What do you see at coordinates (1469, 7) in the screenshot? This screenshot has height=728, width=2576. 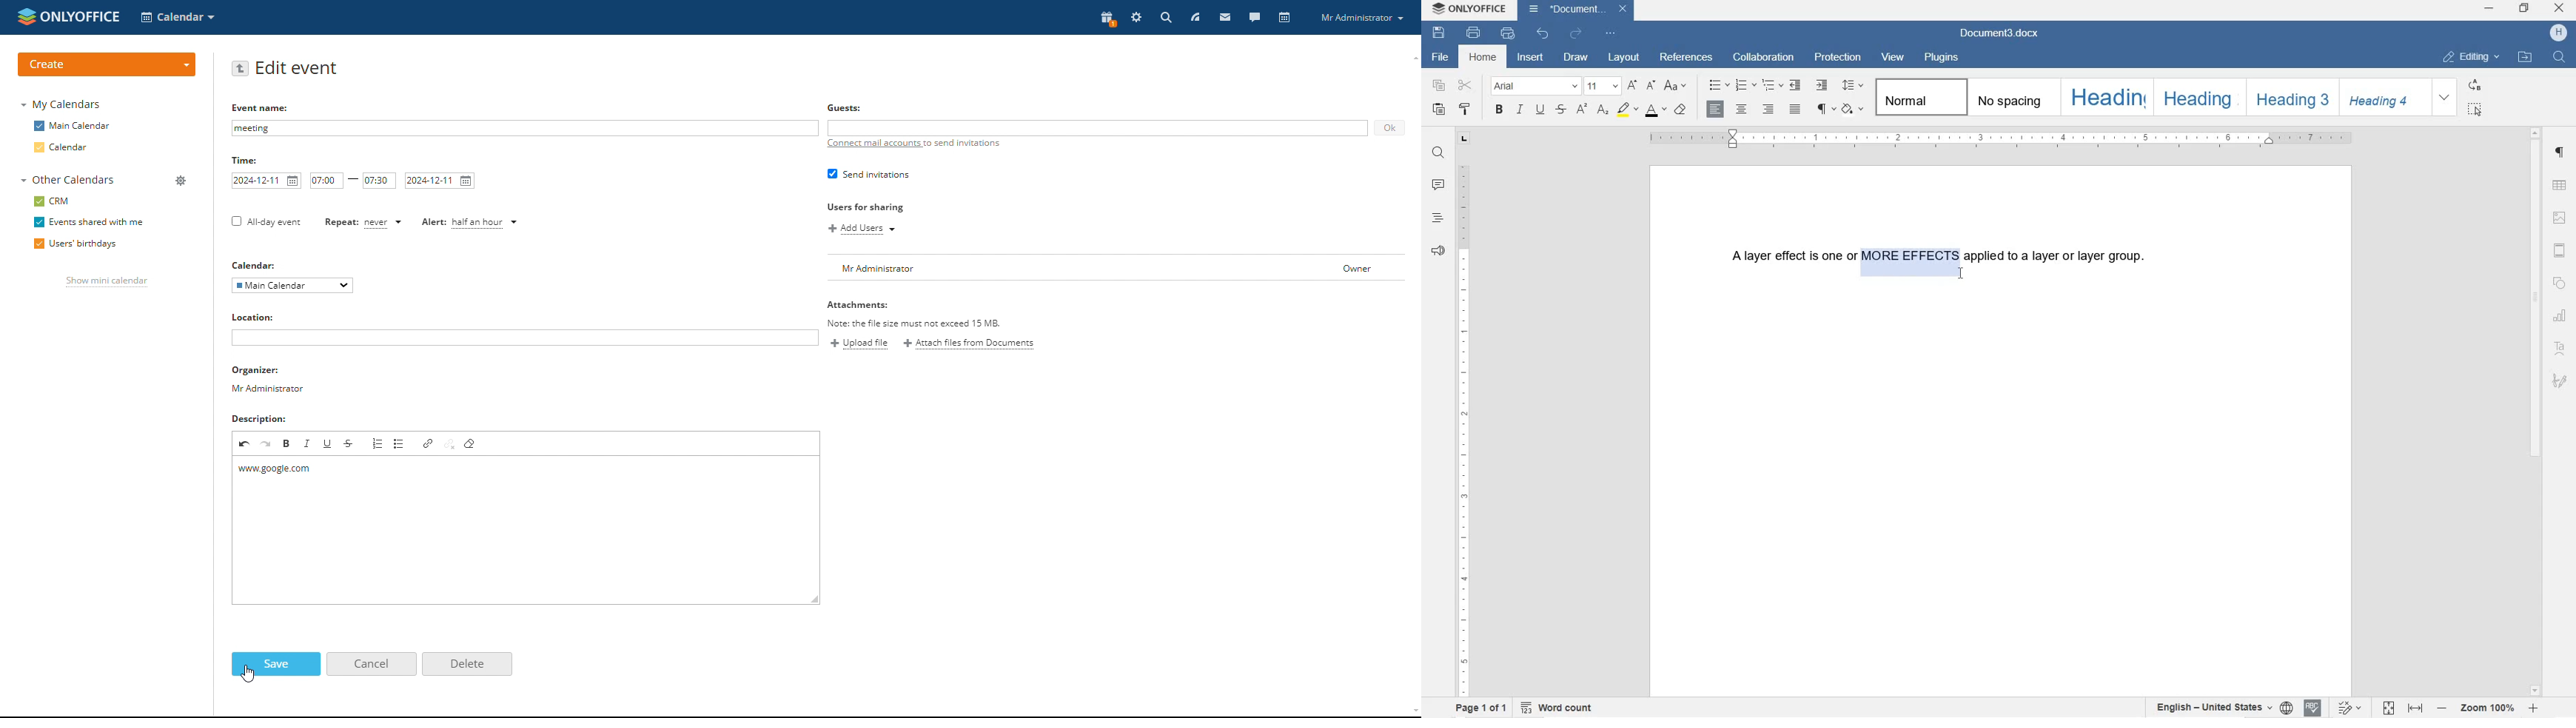 I see `SYSTEM NAME` at bounding box center [1469, 7].